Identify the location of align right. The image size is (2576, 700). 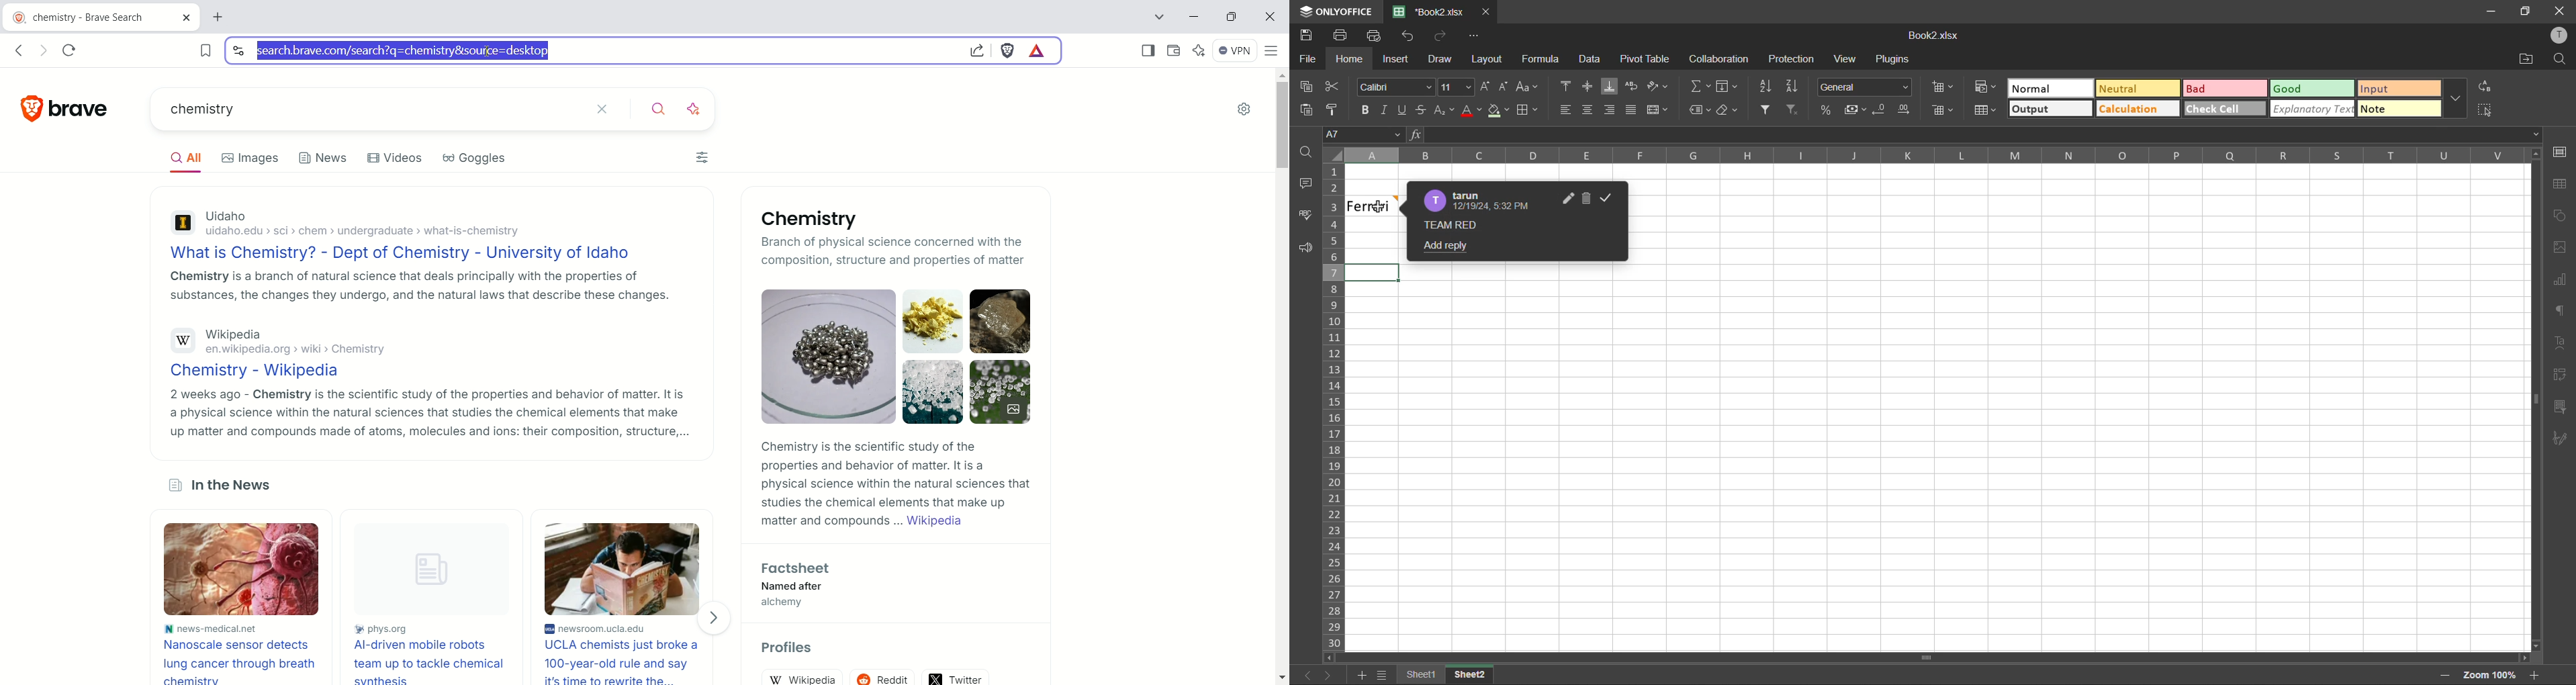
(1612, 110).